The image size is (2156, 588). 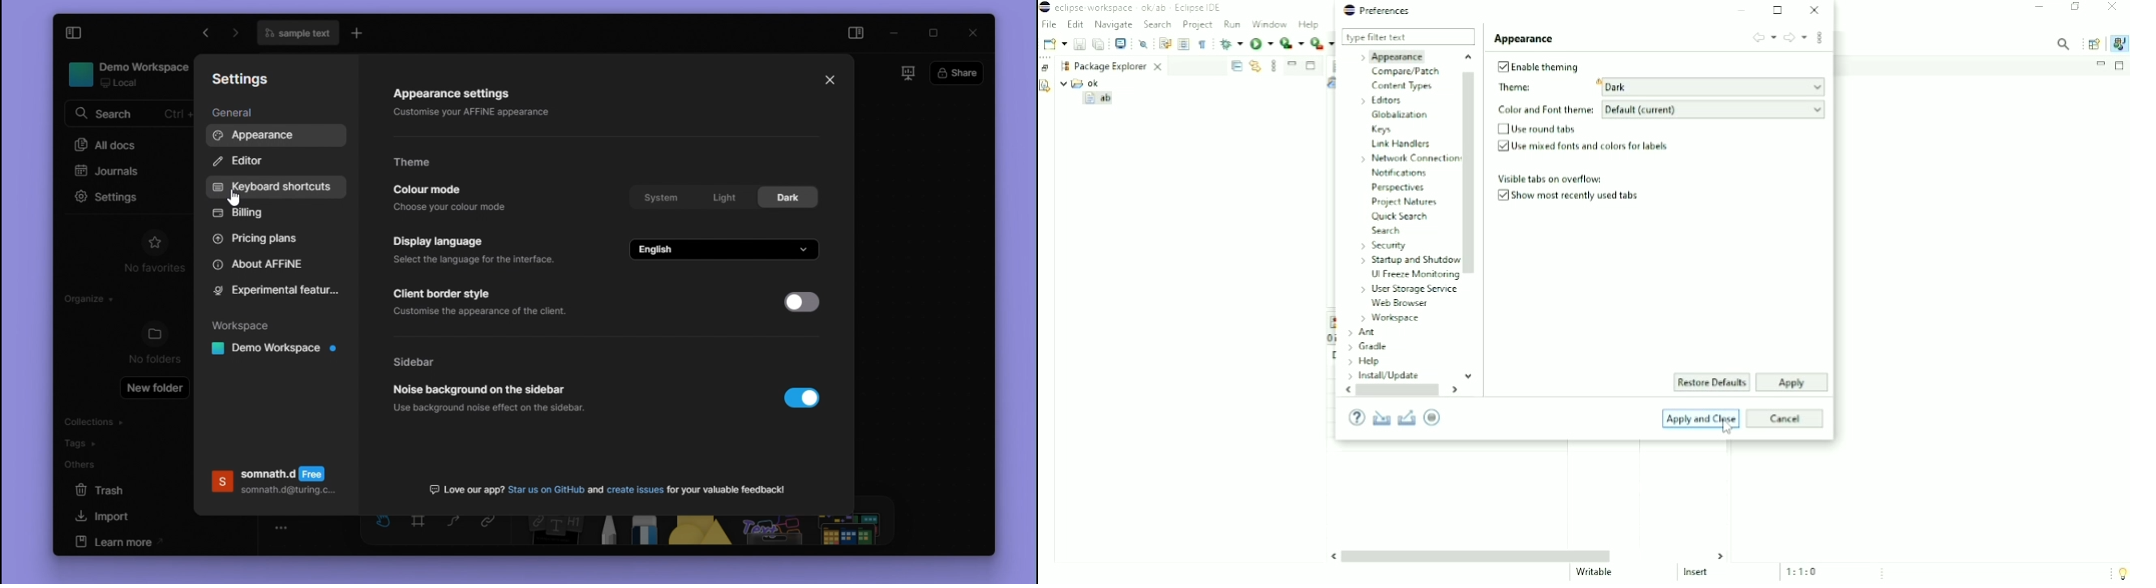 What do you see at coordinates (1808, 571) in the screenshot?
I see `1:1:0` at bounding box center [1808, 571].